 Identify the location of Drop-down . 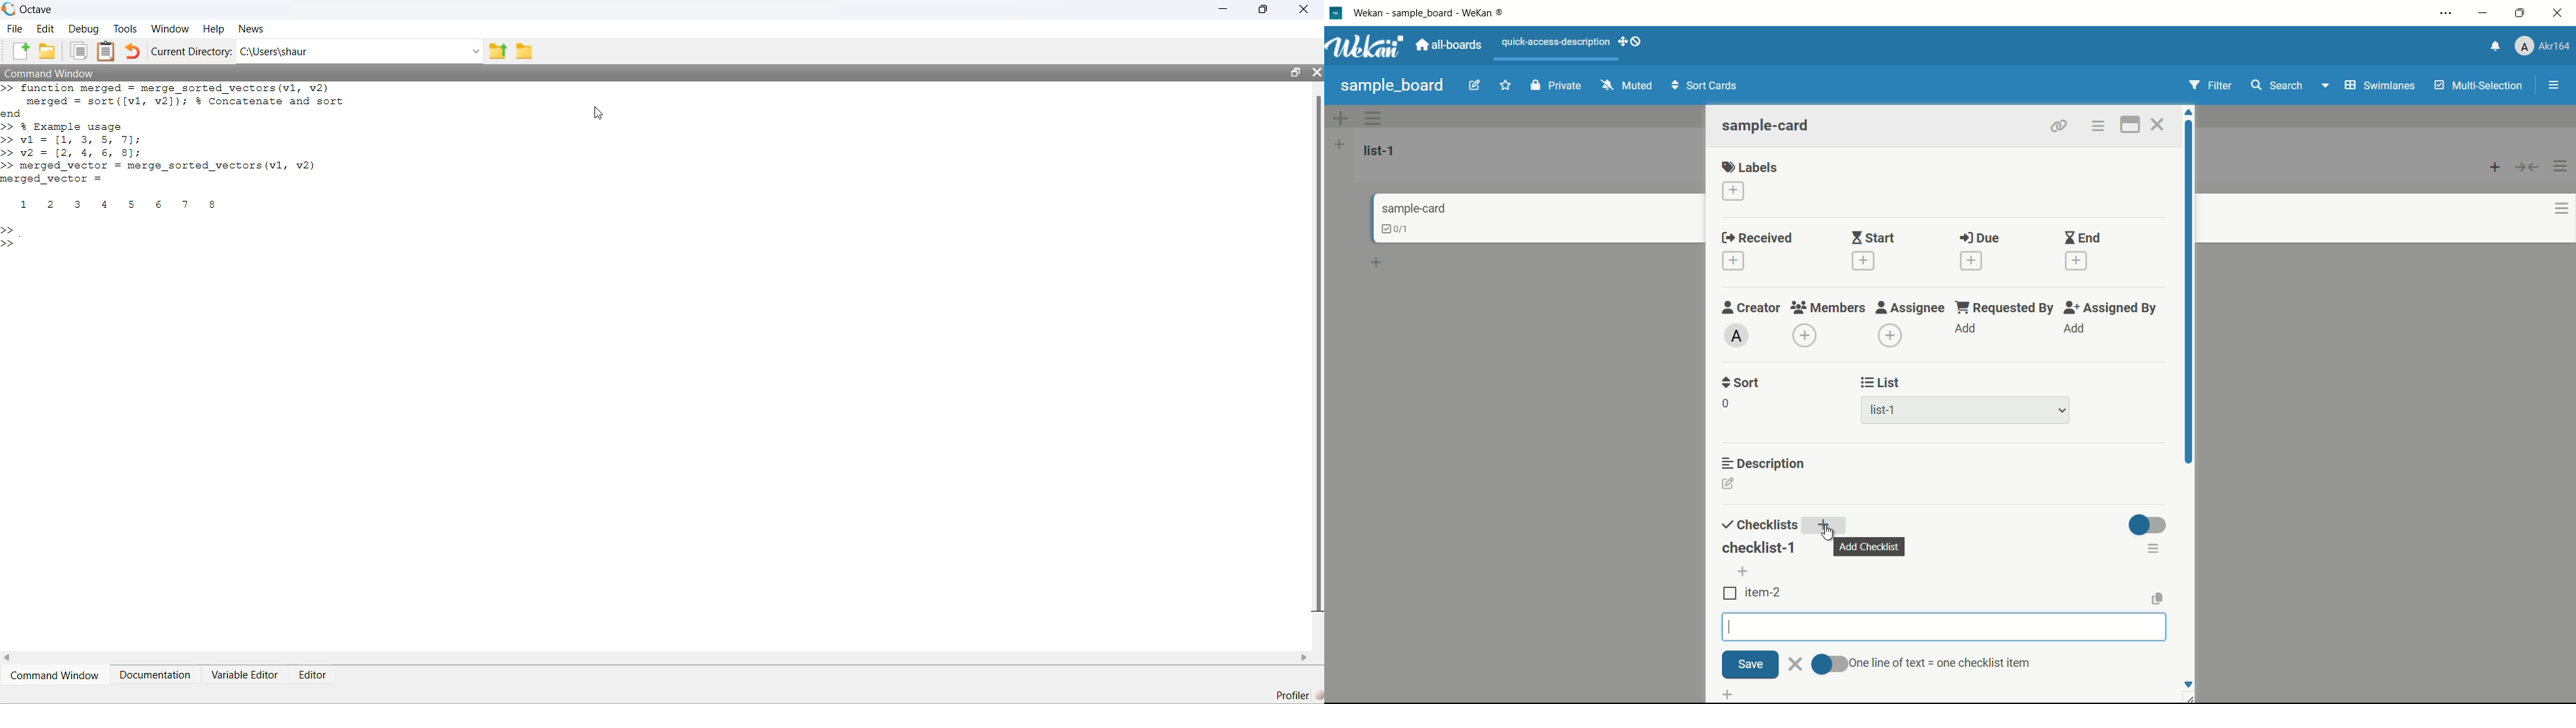
(474, 52).